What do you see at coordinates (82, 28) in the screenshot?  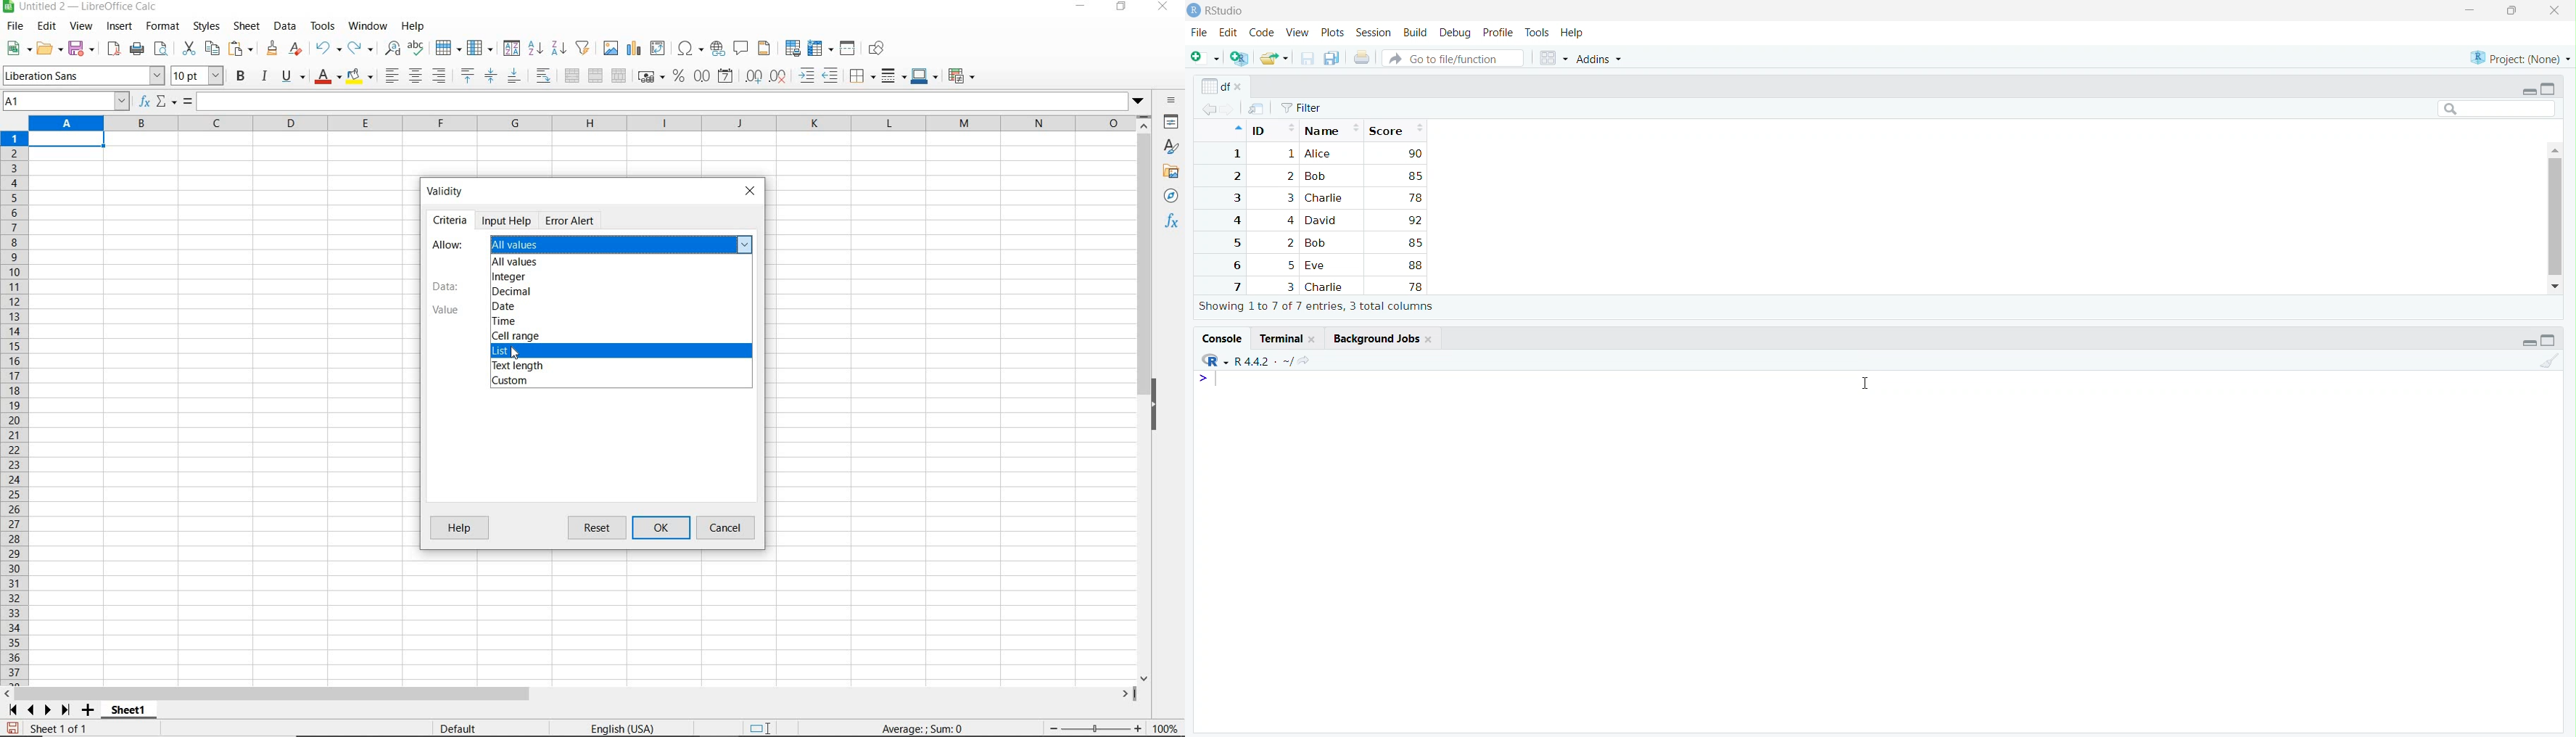 I see `view` at bounding box center [82, 28].